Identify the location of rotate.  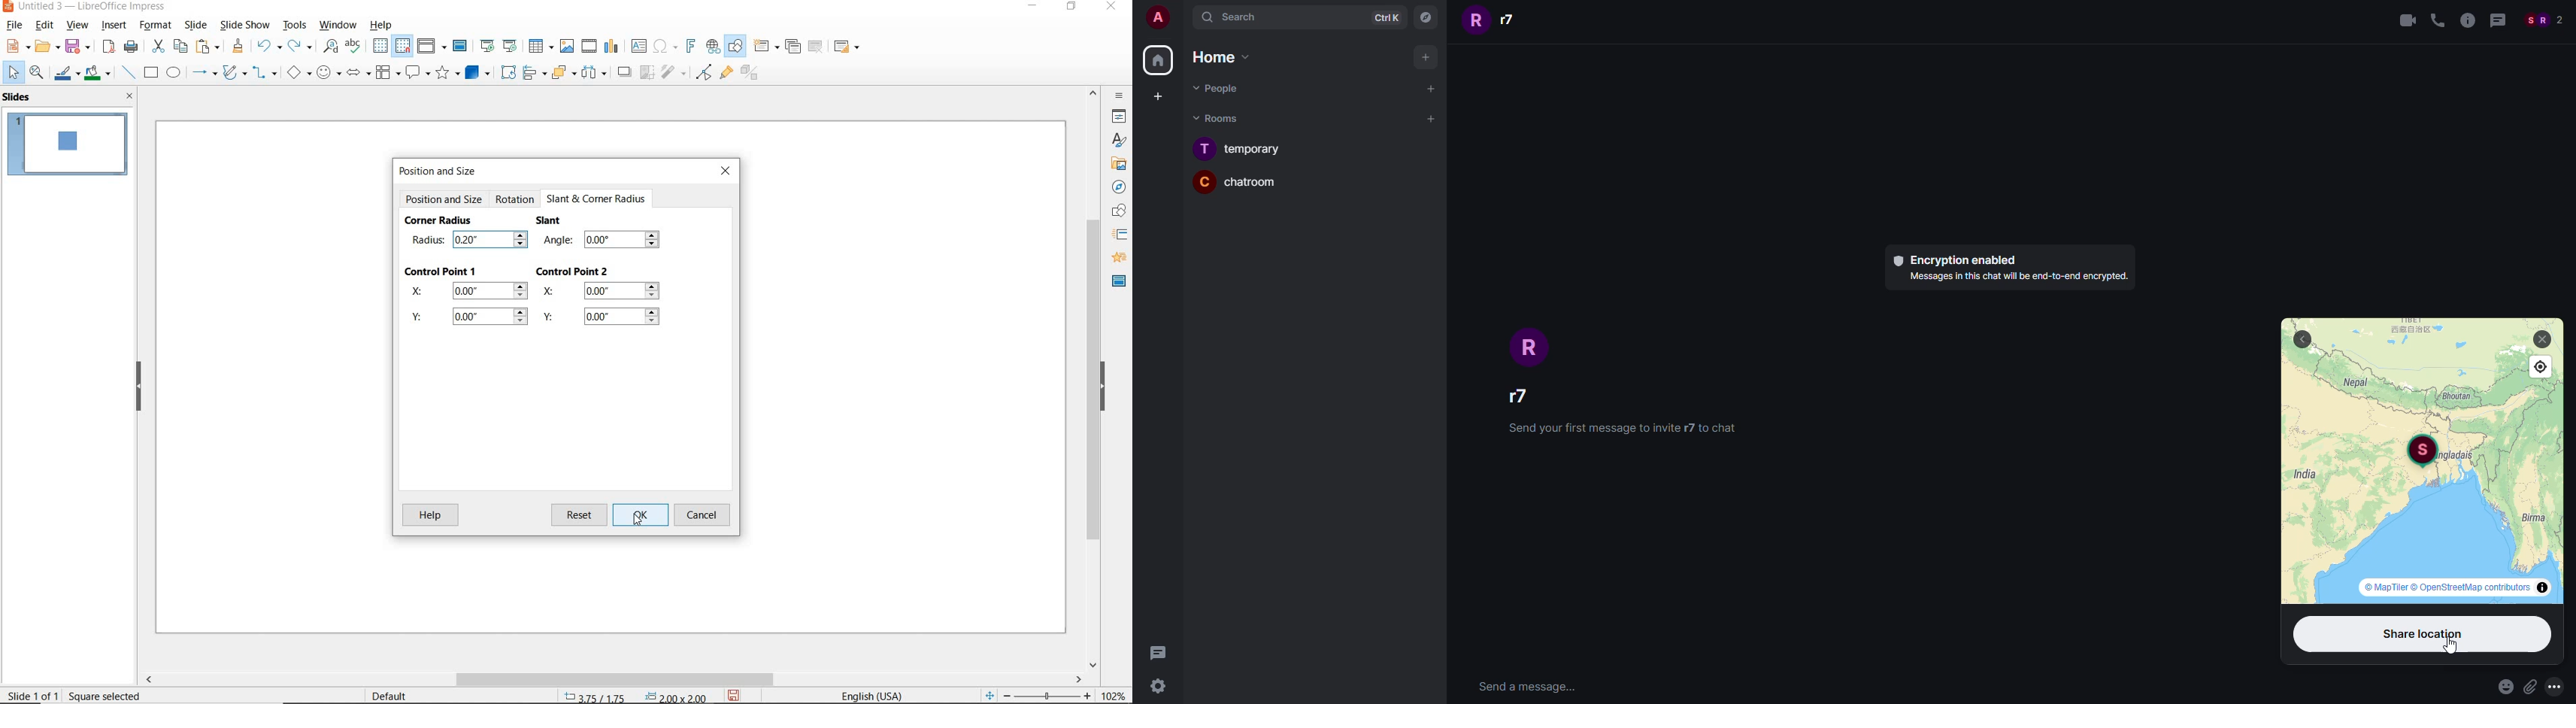
(508, 73).